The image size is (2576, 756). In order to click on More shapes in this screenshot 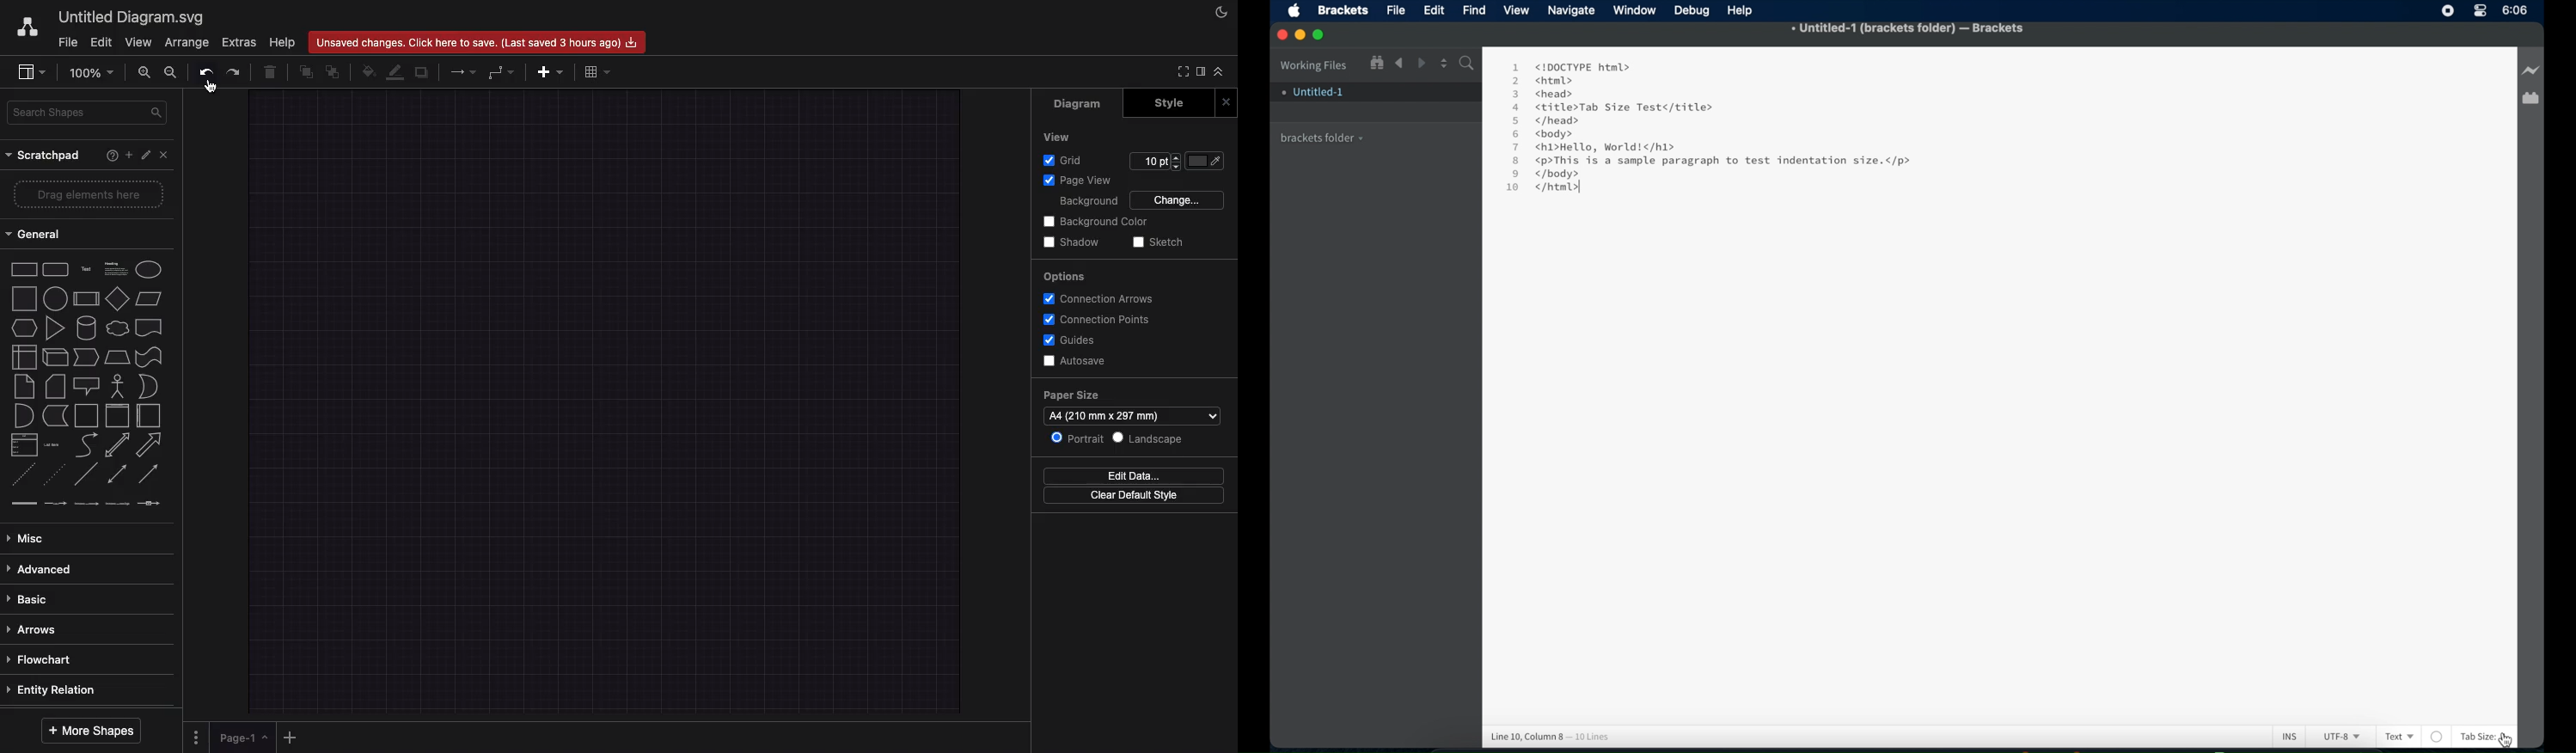, I will do `click(93, 731)`.